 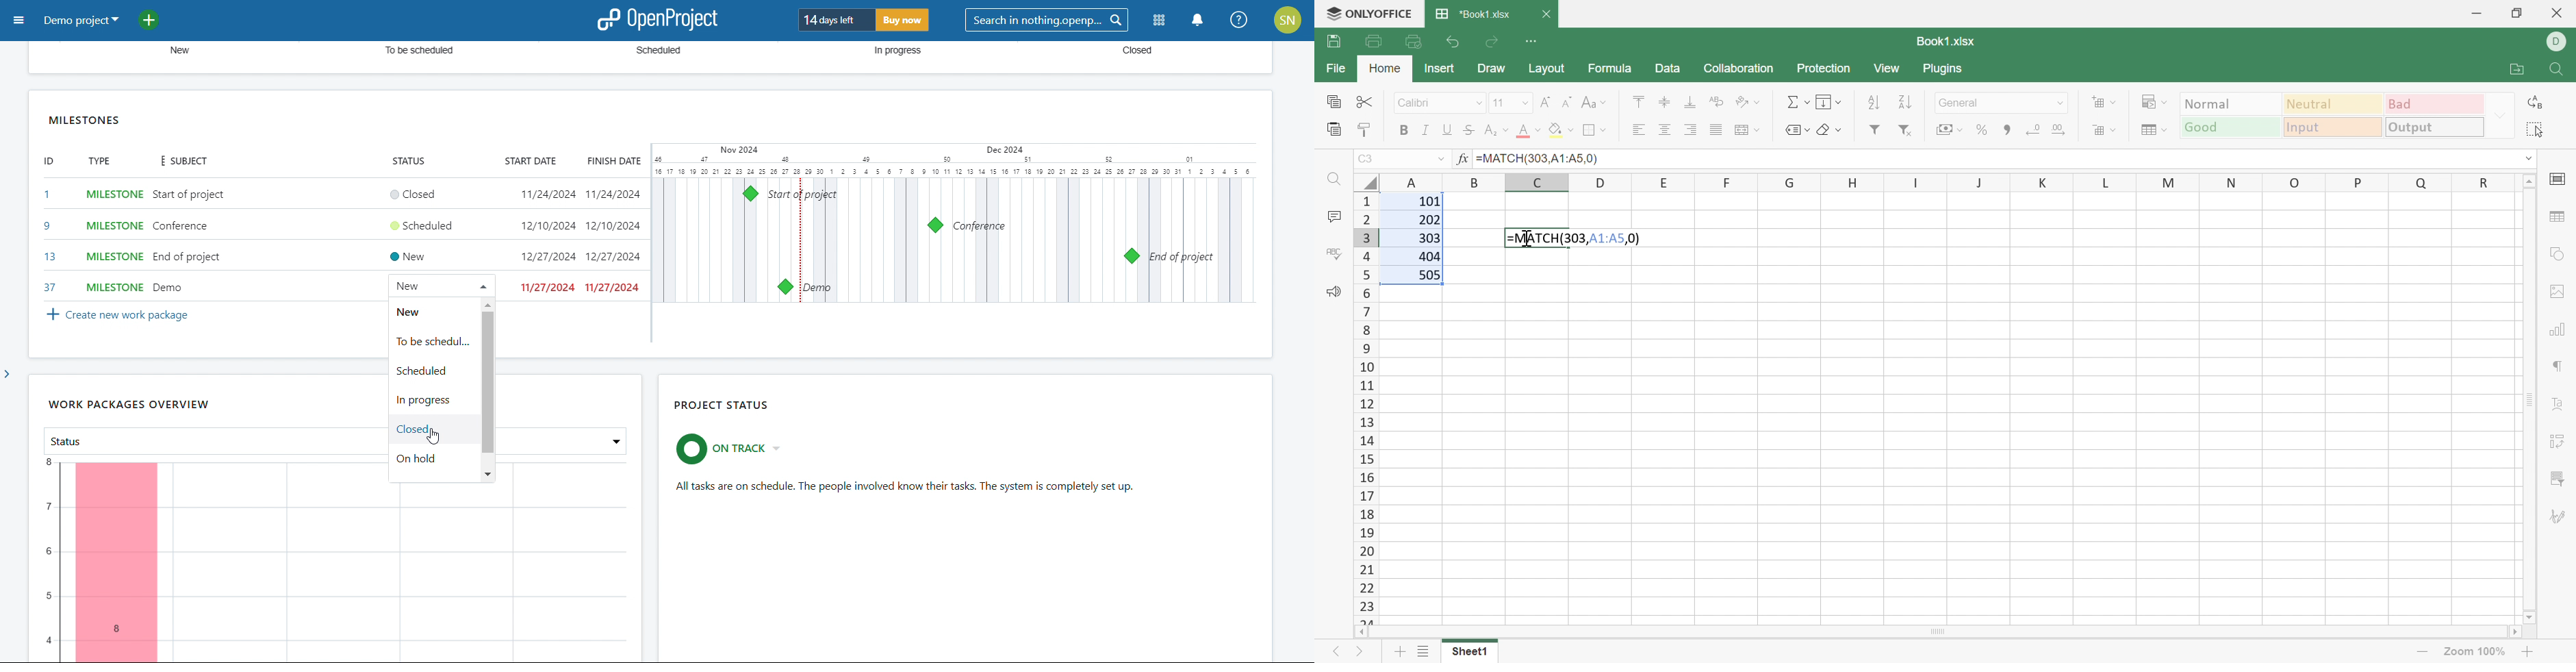 I want to click on Percent, so click(x=1984, y=132).